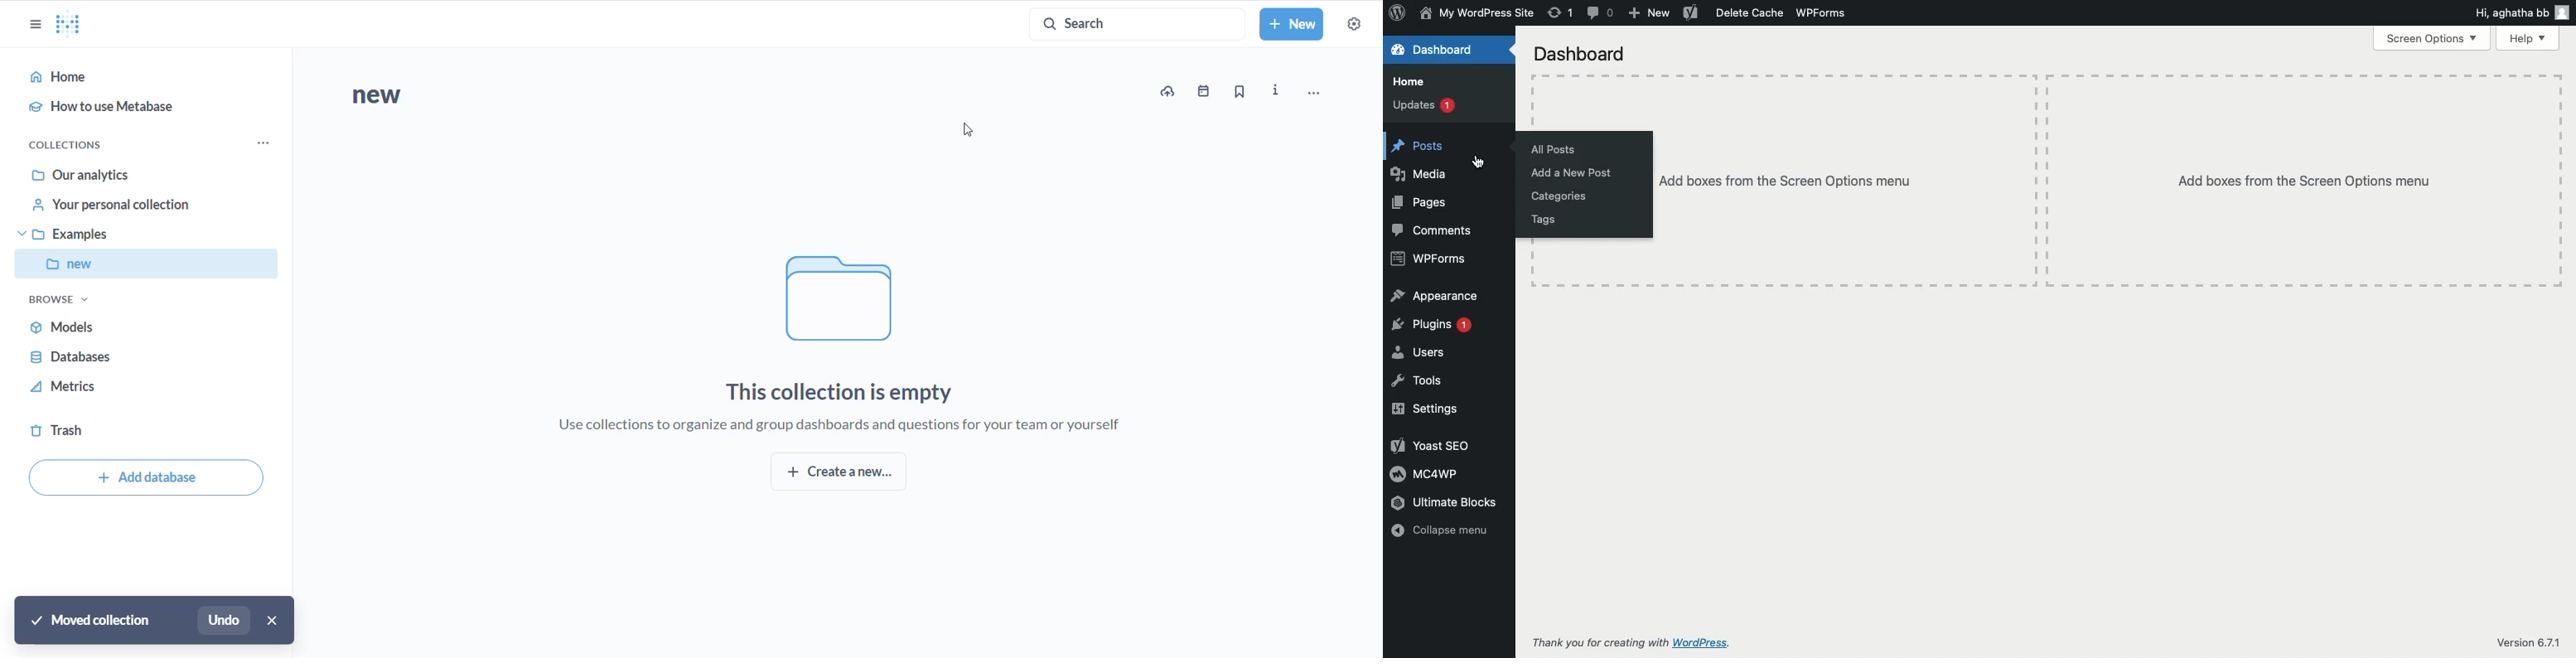 This screenshot has width=2576, height=672. Describe the element at coordinates (1322, 94) in the screenshot. I see `more options` at that location.